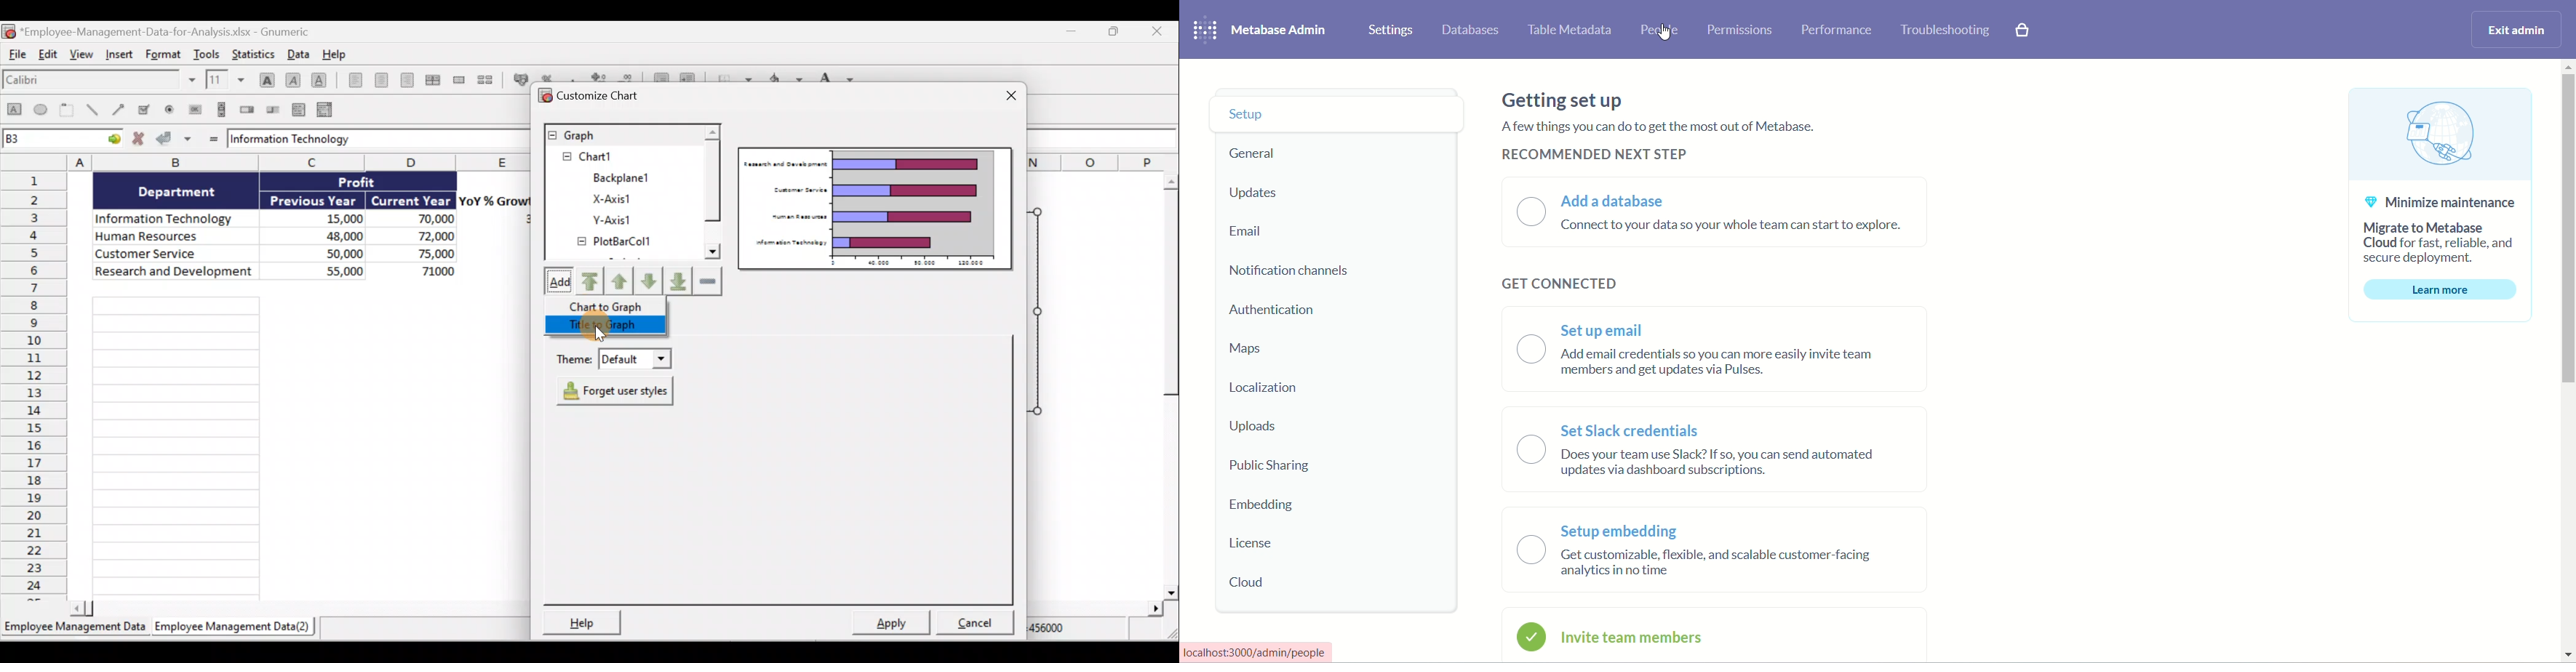 The width and height of the screenshot is (2576, 672). What do you see at coordinates (207, 52) in the screenshot?
I see `Tools` at bounding box center [207, 52].